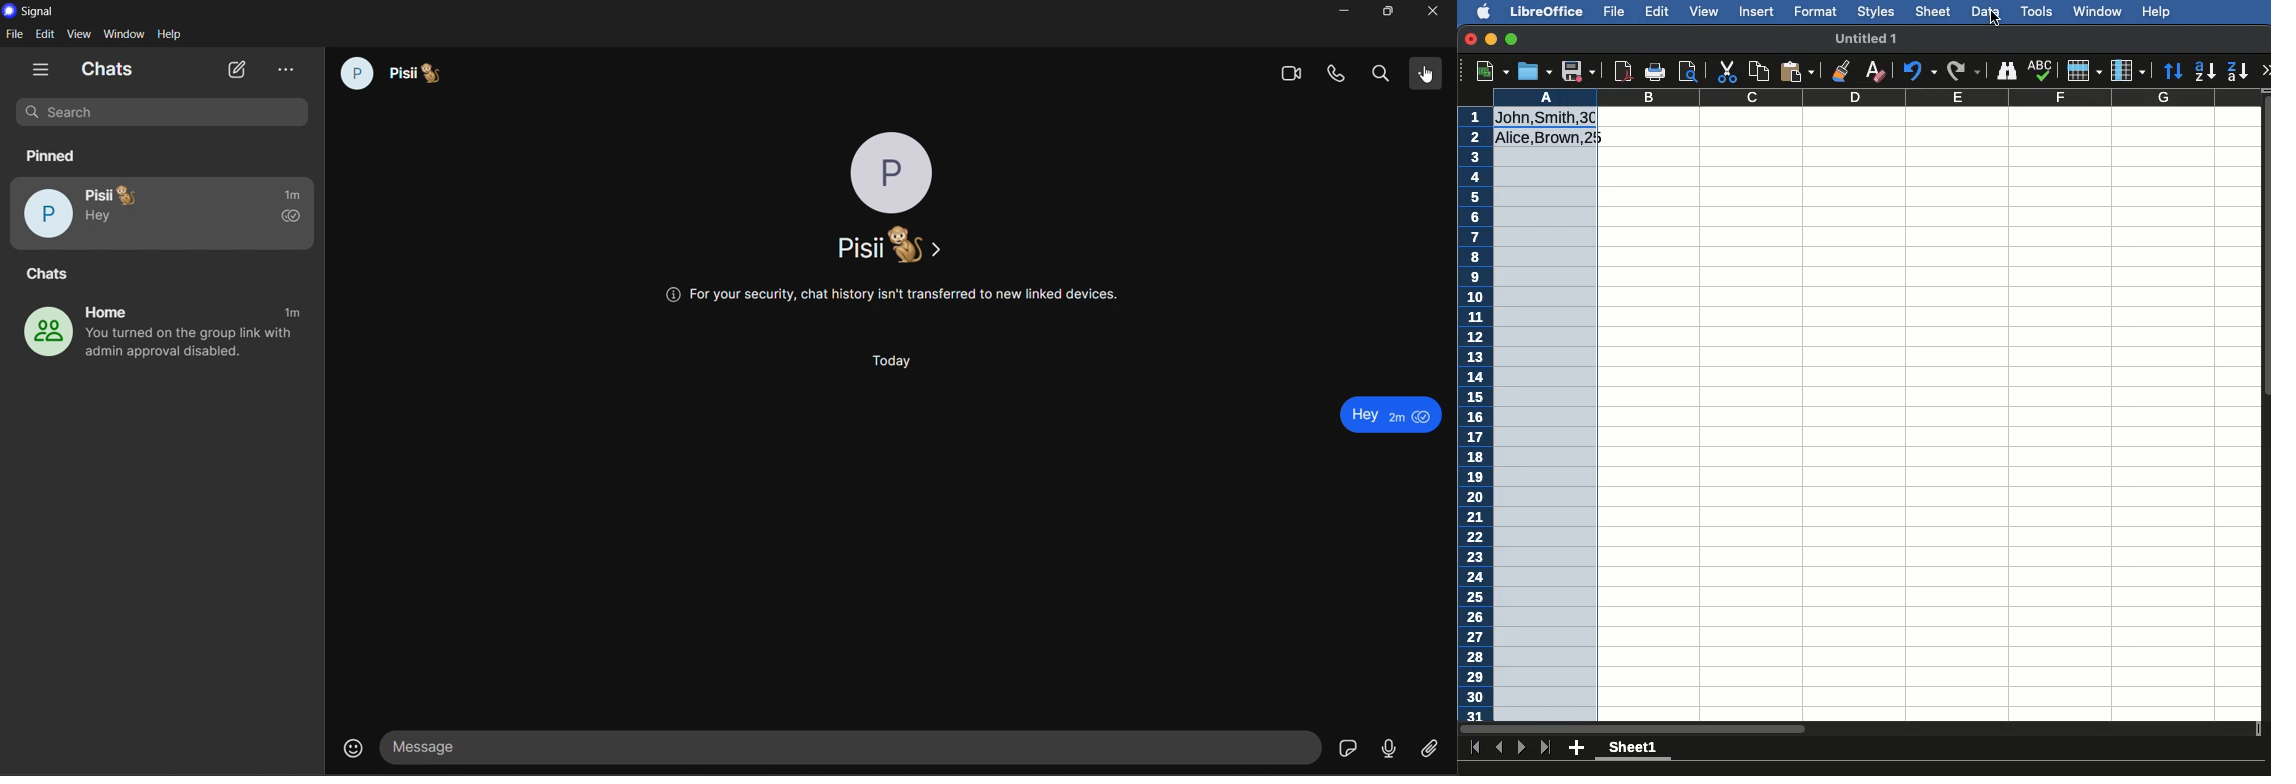 This screenshot has height=784, width=2296. Describe the element at coordinates (1817, 13) in the screenshot. I see `Format` at that location.